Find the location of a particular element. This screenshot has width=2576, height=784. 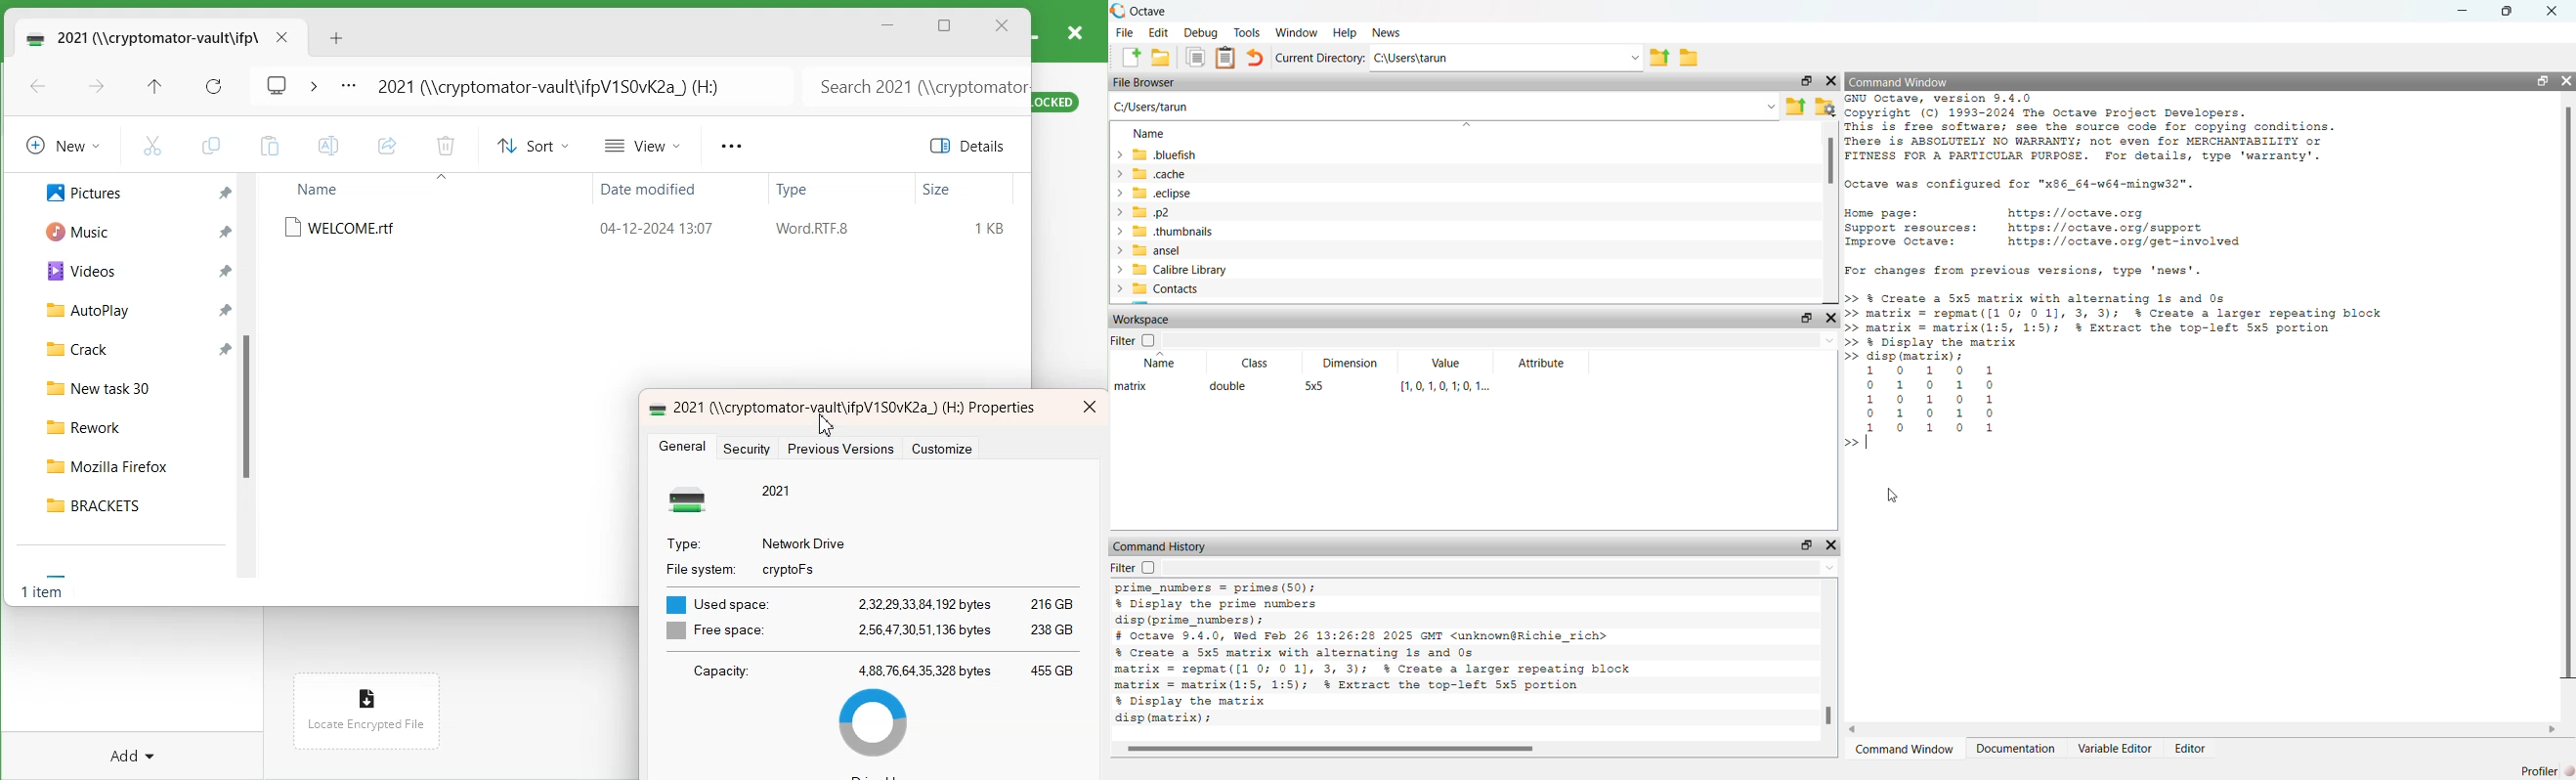

Name is located at coordinates (1149, 134).